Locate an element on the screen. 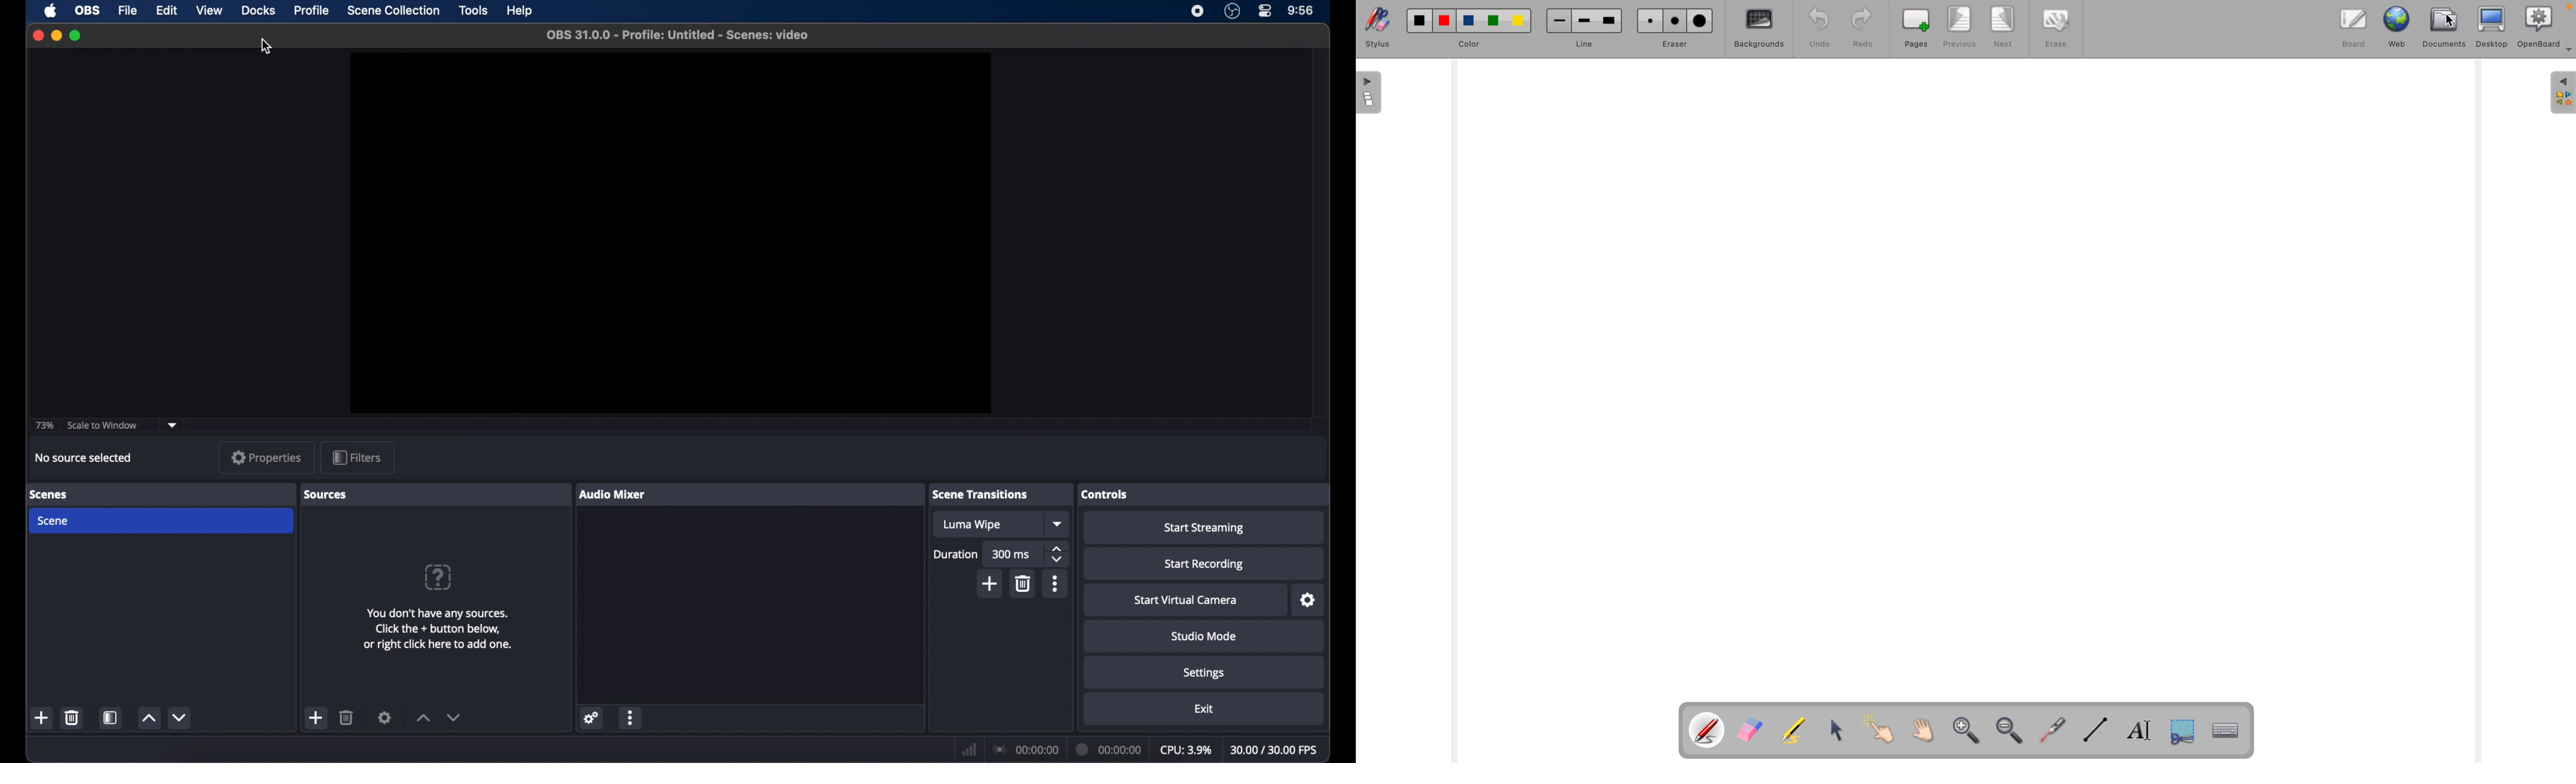 This screenshot has width=2576, height=784. scene transitions is located at coordinates (991, 495).